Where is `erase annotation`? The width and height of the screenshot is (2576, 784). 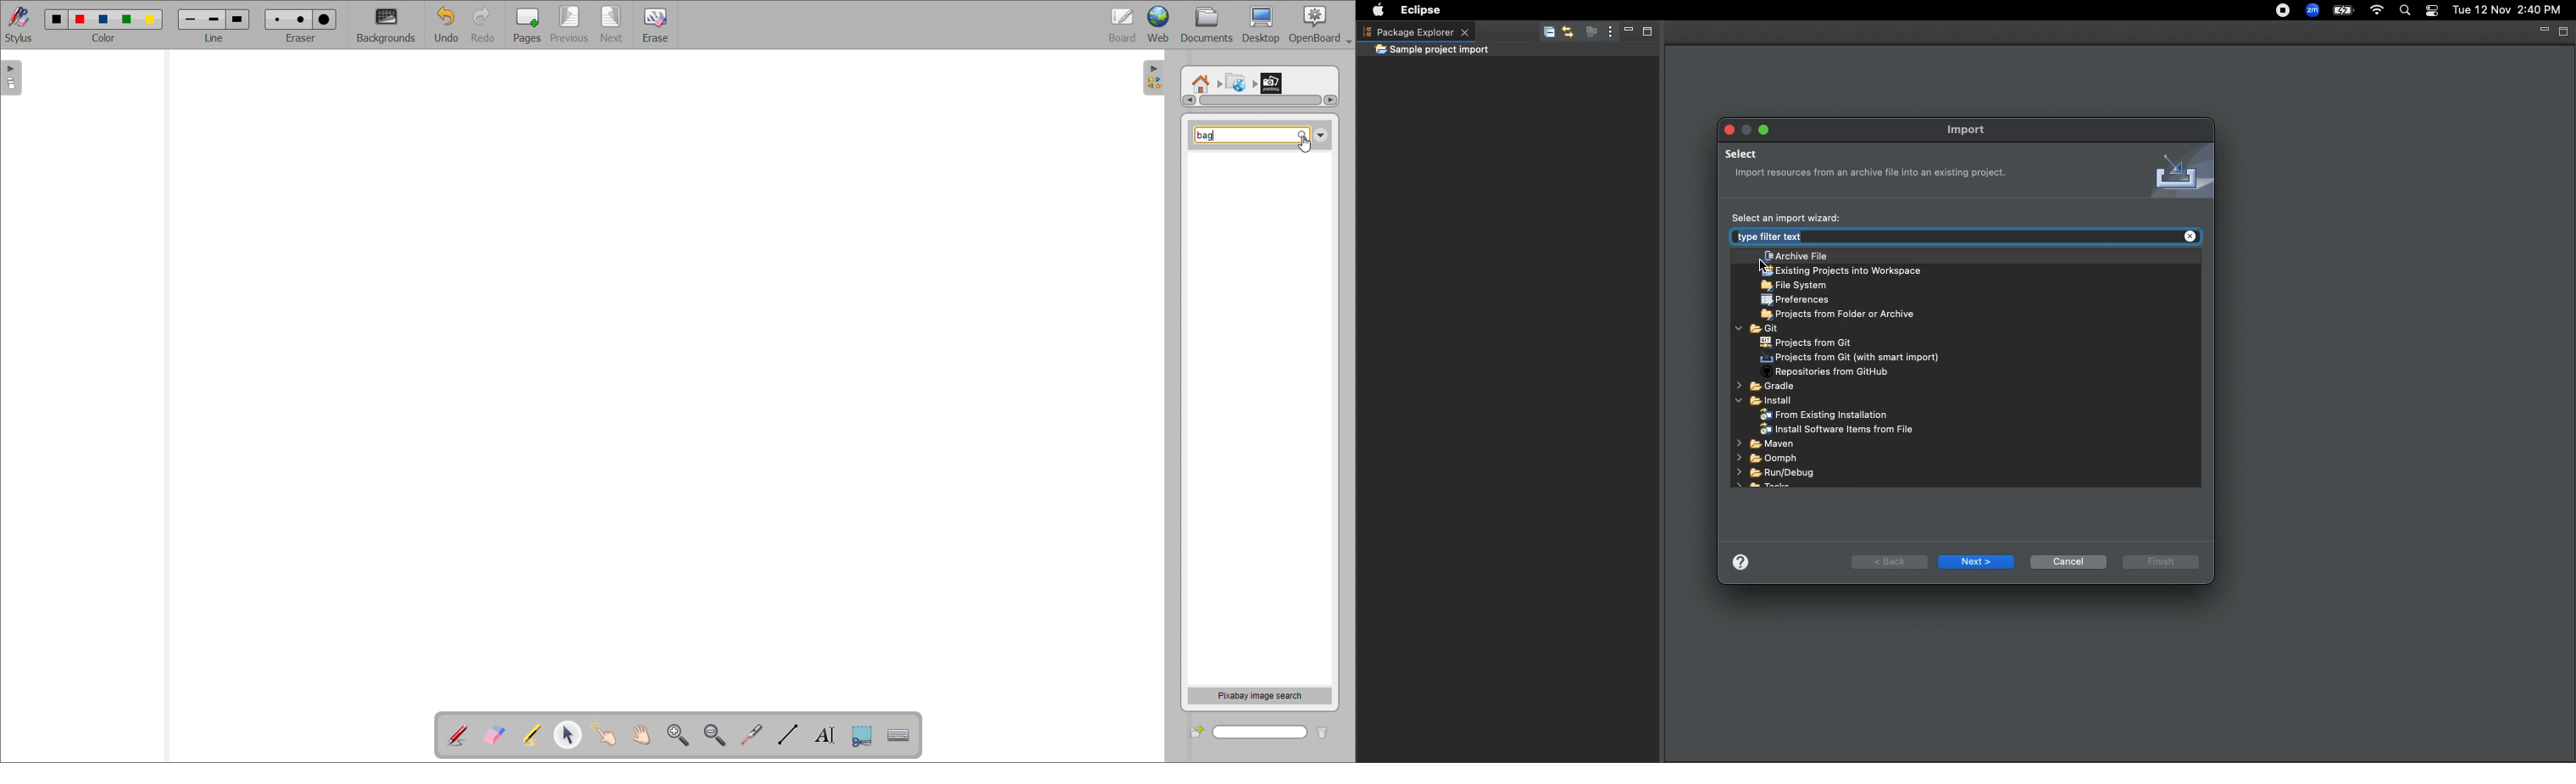
erase annotation is located at coordinates (495, 734).